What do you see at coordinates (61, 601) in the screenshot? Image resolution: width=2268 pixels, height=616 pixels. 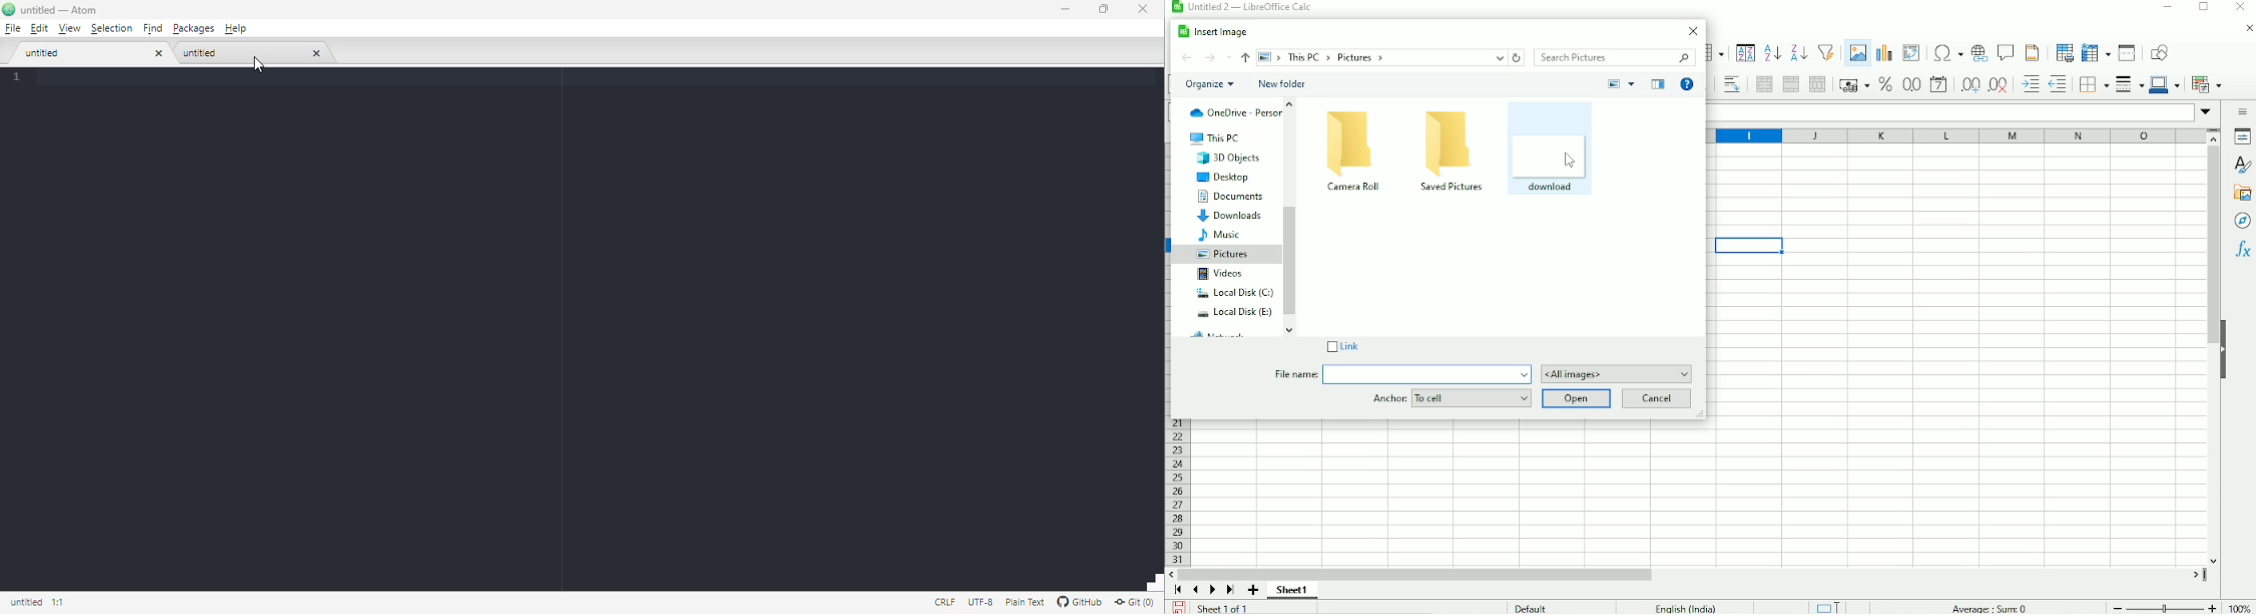 I see `1:1` at bounding box center [61, 601].